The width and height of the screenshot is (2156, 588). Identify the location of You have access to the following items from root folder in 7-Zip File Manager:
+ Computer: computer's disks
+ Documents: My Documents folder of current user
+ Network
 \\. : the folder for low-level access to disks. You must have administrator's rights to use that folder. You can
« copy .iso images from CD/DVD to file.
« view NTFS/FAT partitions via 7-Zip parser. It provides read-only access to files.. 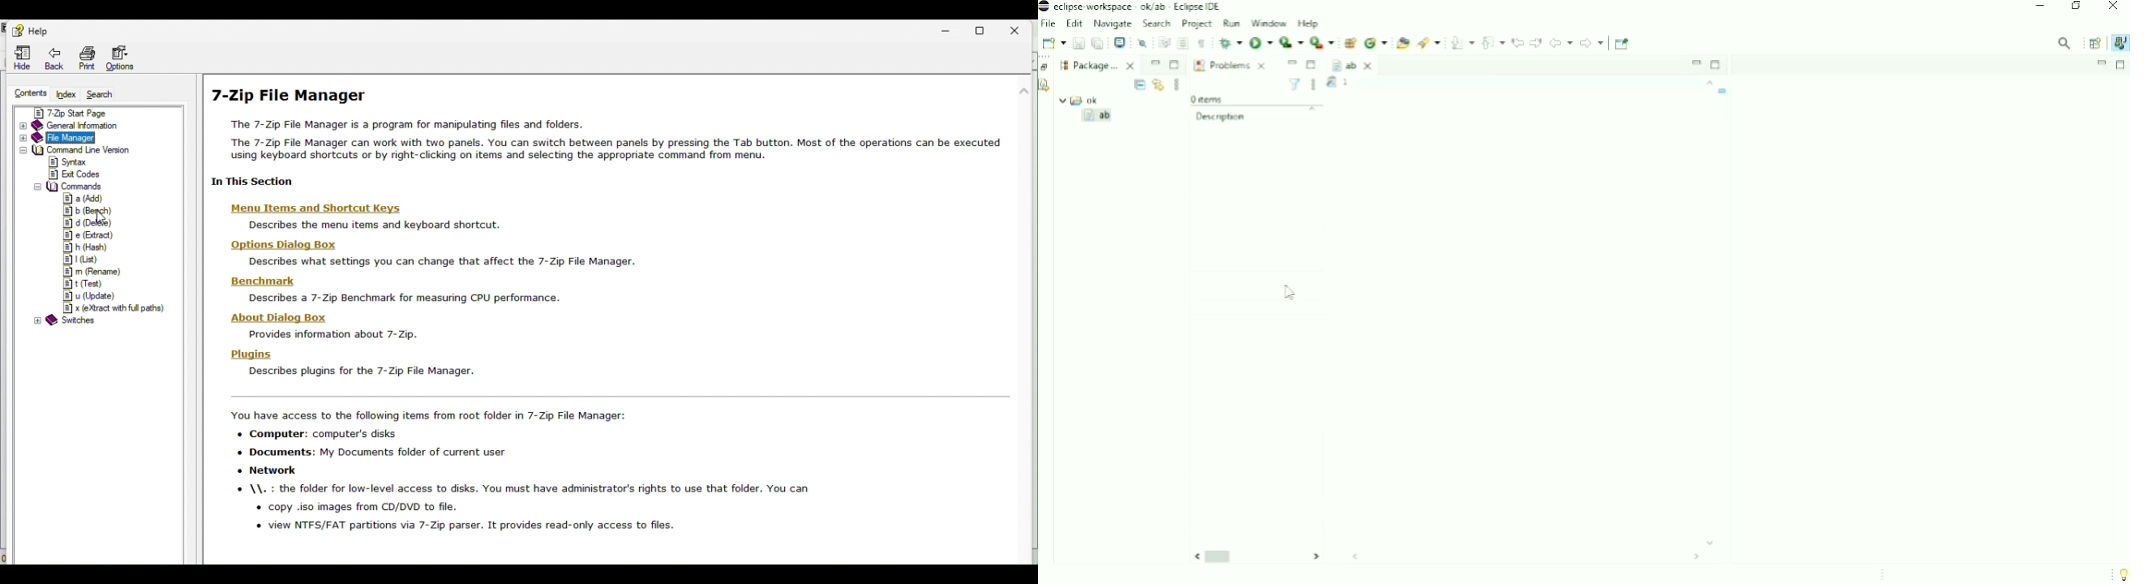
(527, 473).